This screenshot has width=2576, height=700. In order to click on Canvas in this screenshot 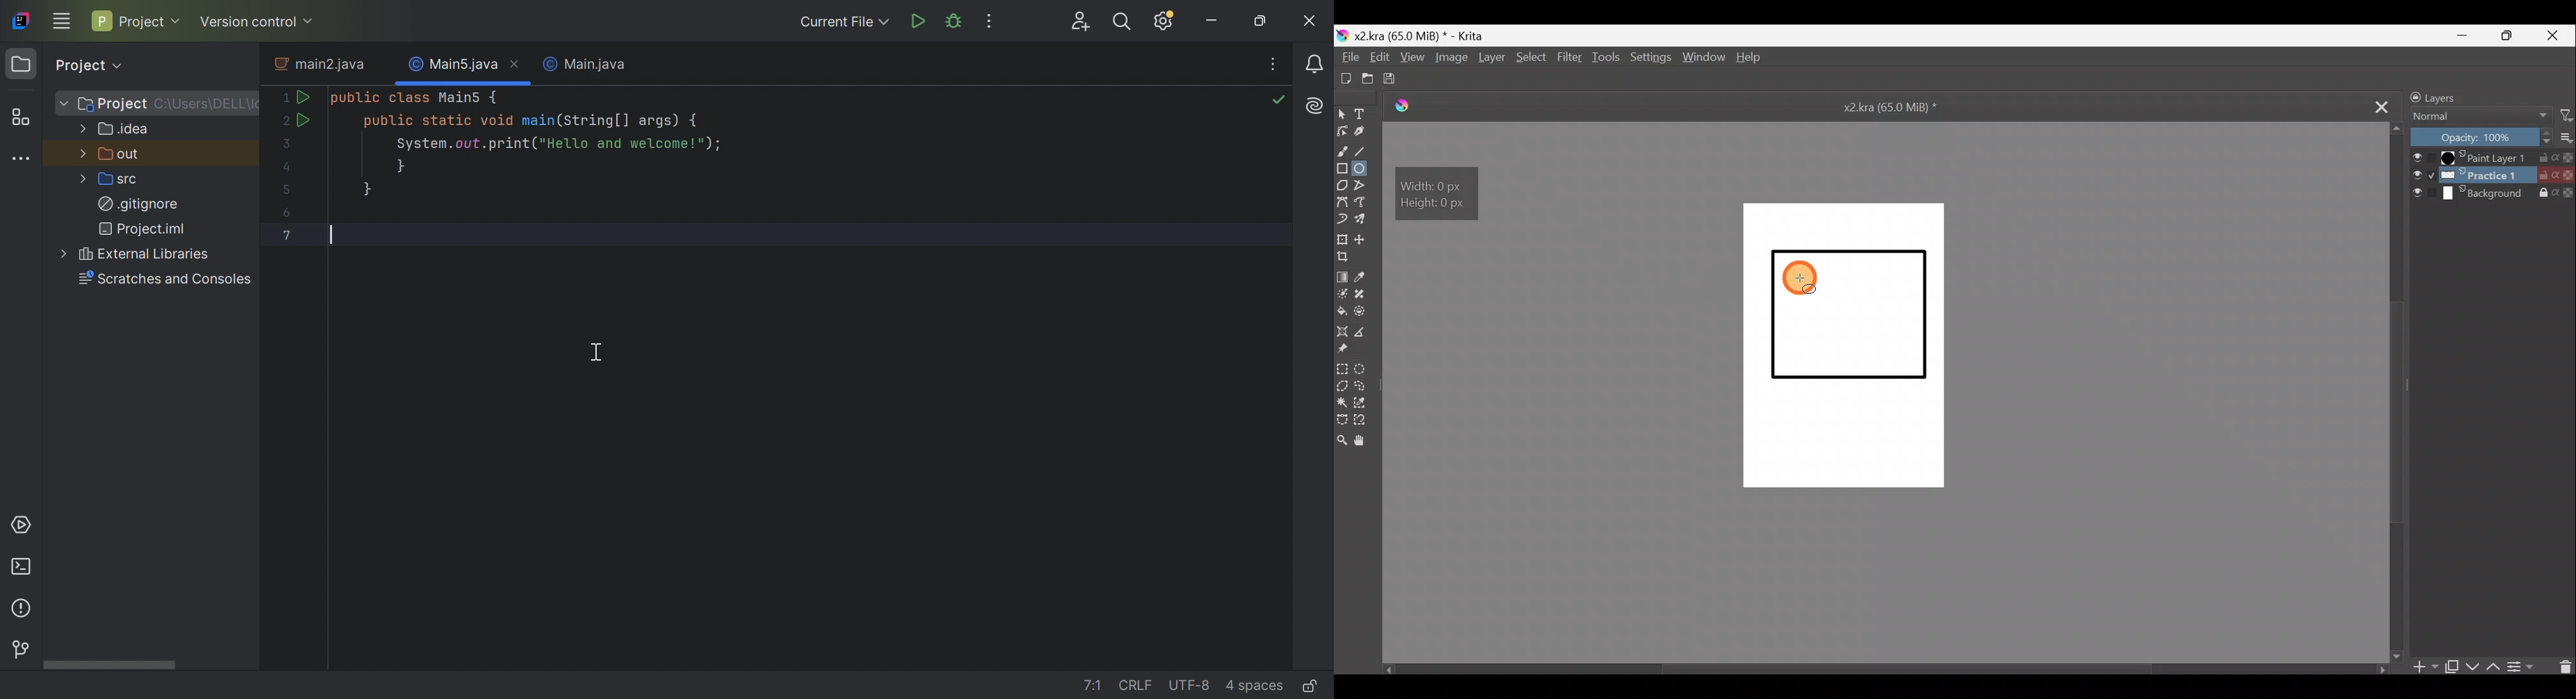, I will do `click(1841, 350)`.